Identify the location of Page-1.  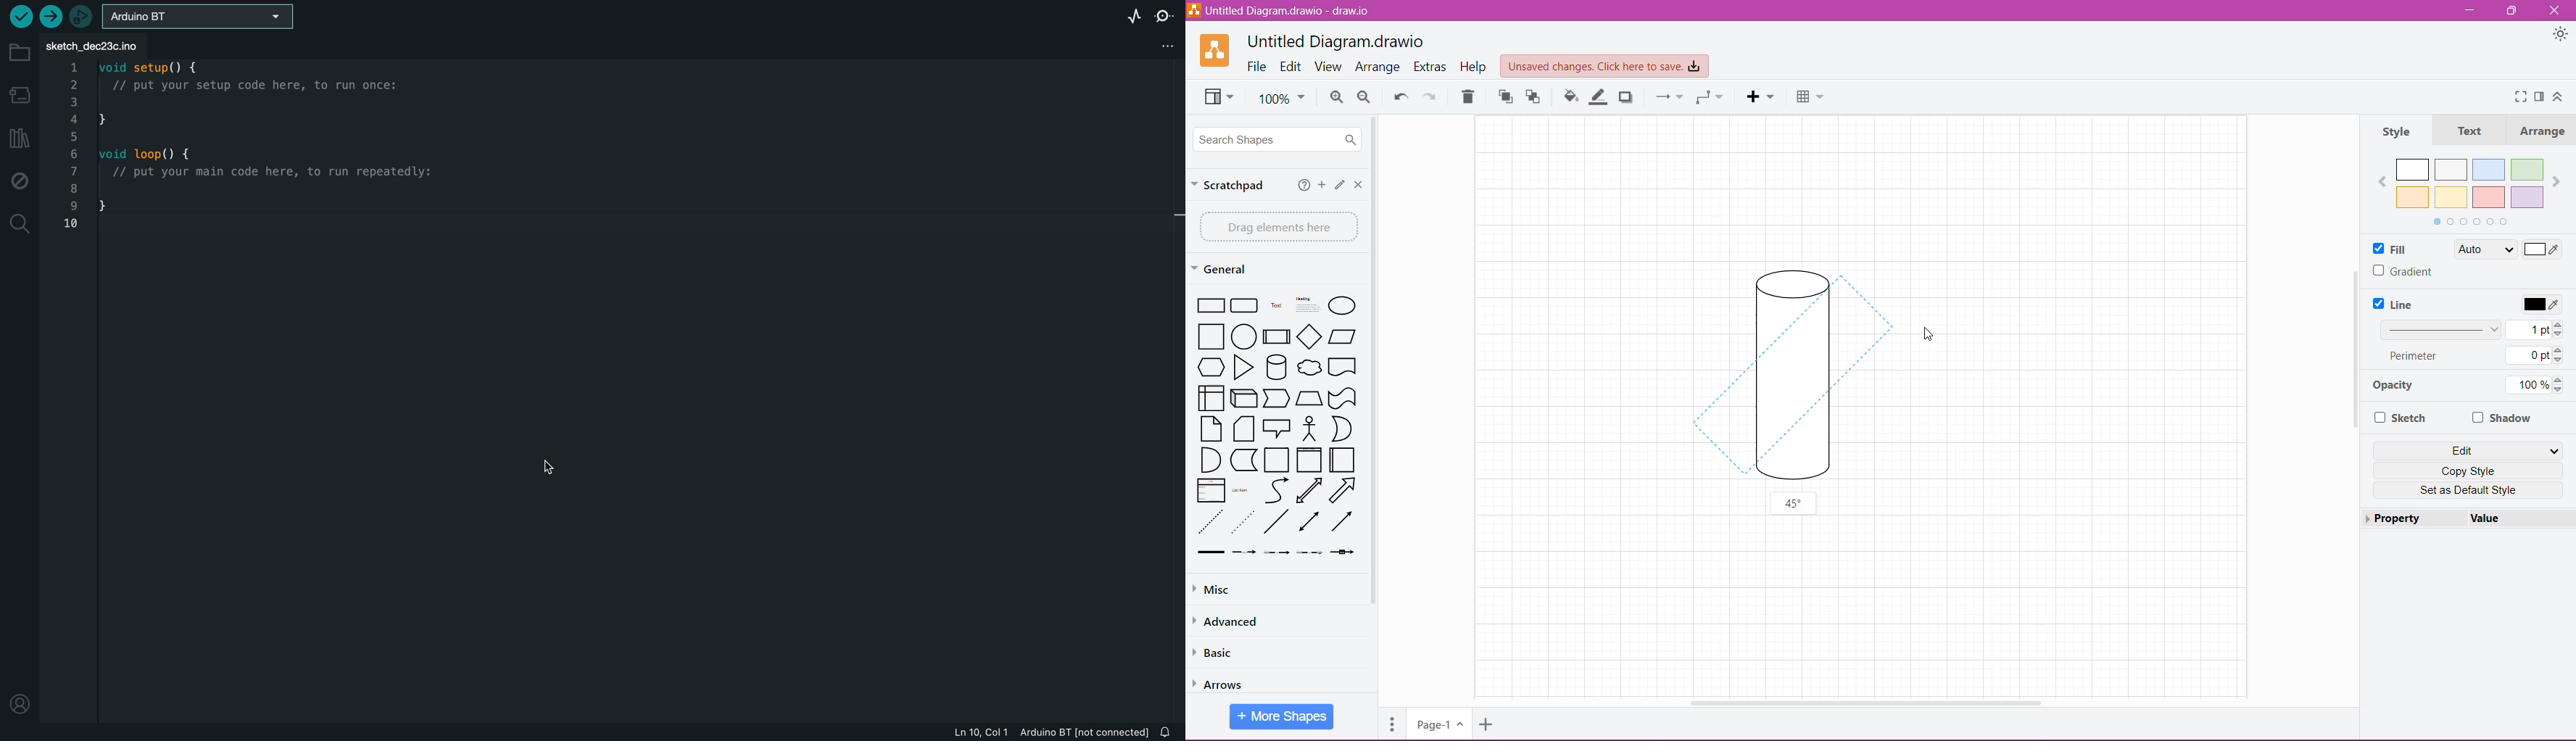
(1437, 724).